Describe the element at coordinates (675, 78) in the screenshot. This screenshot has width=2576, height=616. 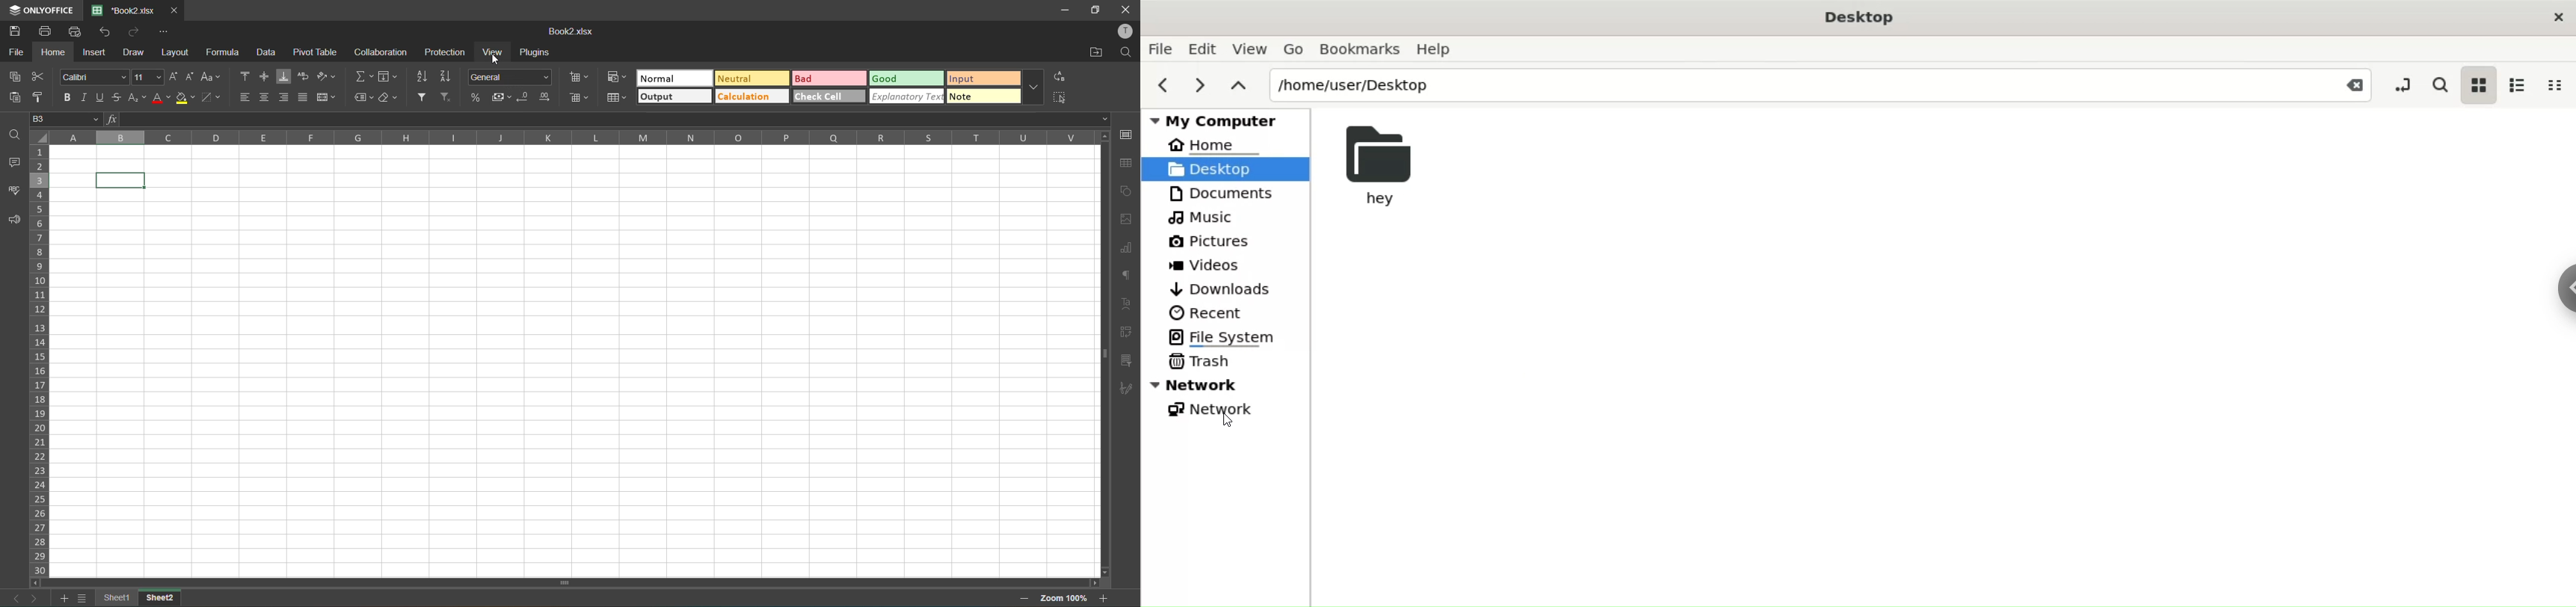
I see `normal` at that location.